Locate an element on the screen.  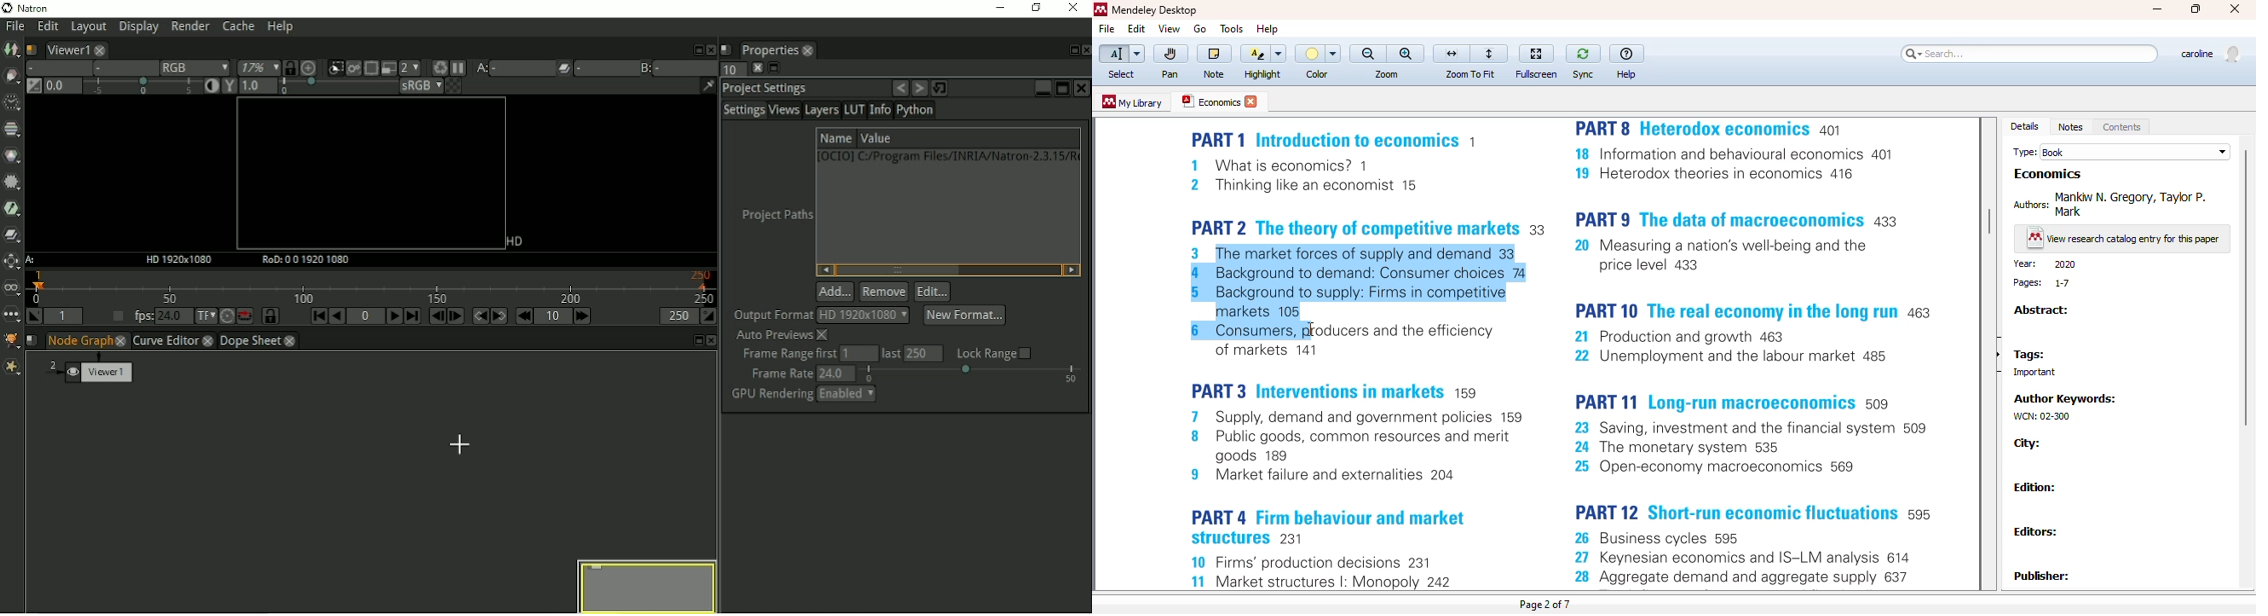
tags:  is located at coordinates (2029, 356).